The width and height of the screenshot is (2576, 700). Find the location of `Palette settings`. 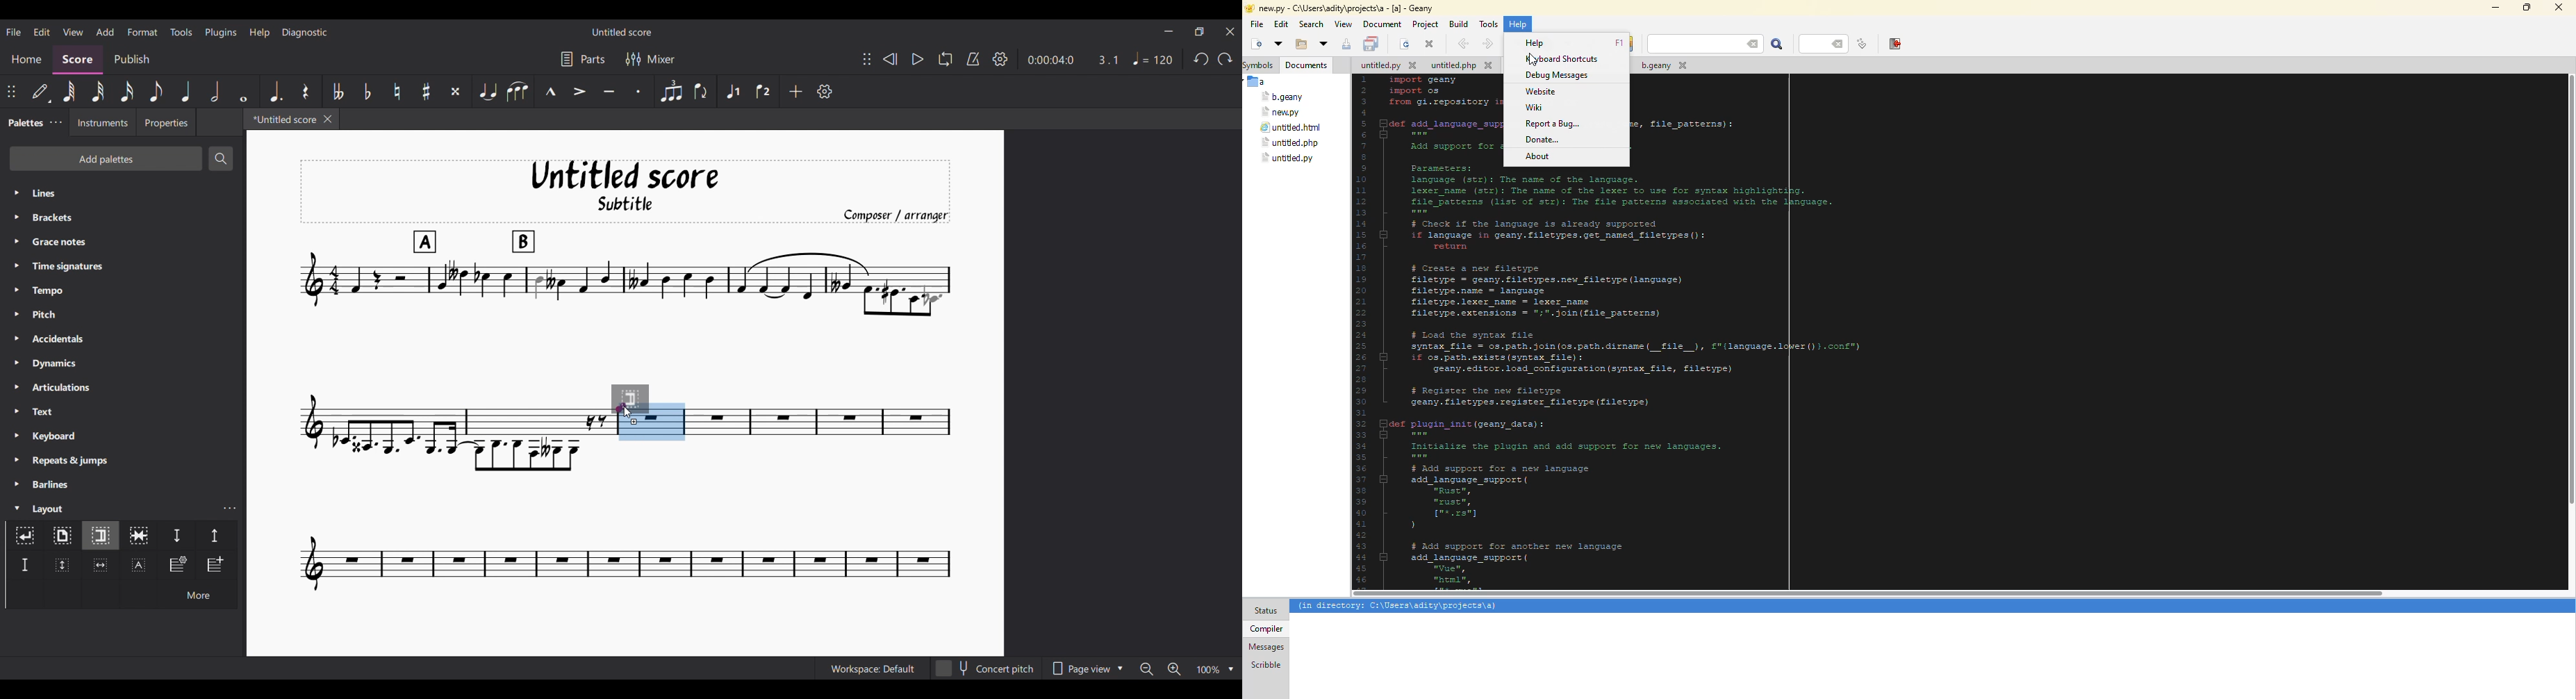

Palette settings is located at coordinates (56, 122).